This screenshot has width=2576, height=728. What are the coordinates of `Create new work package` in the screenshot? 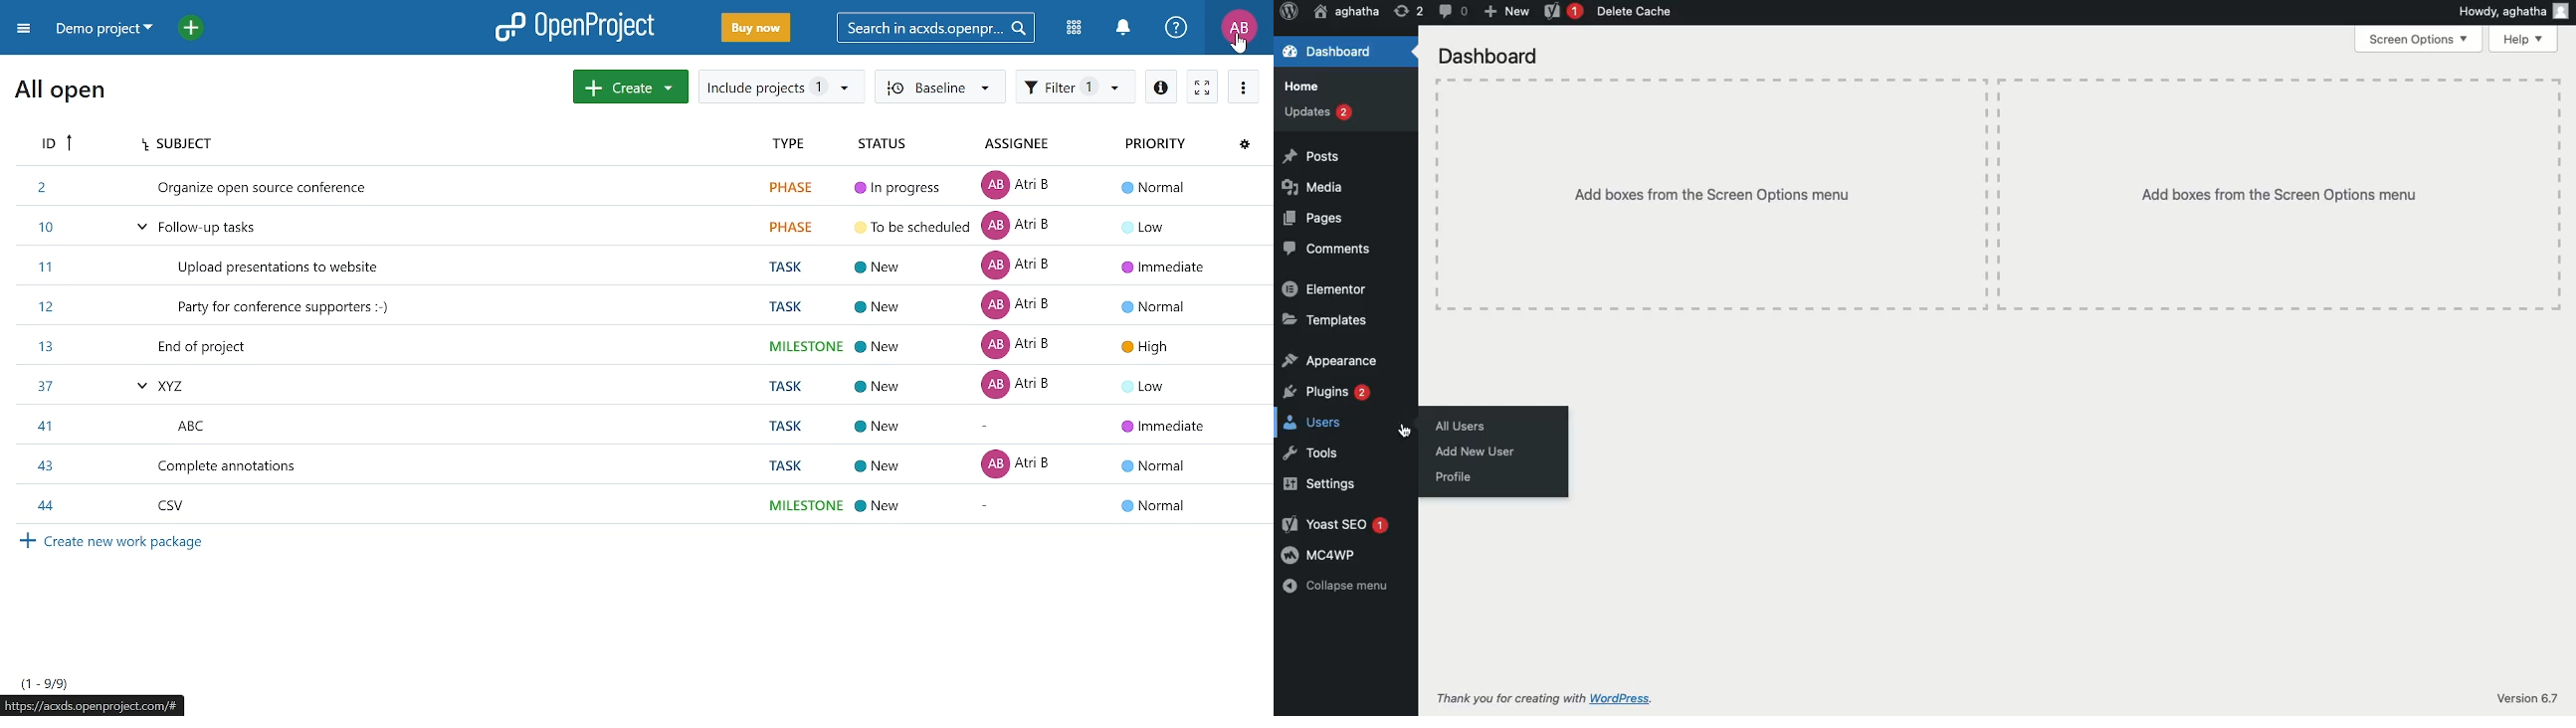 It's located at (145, 551).